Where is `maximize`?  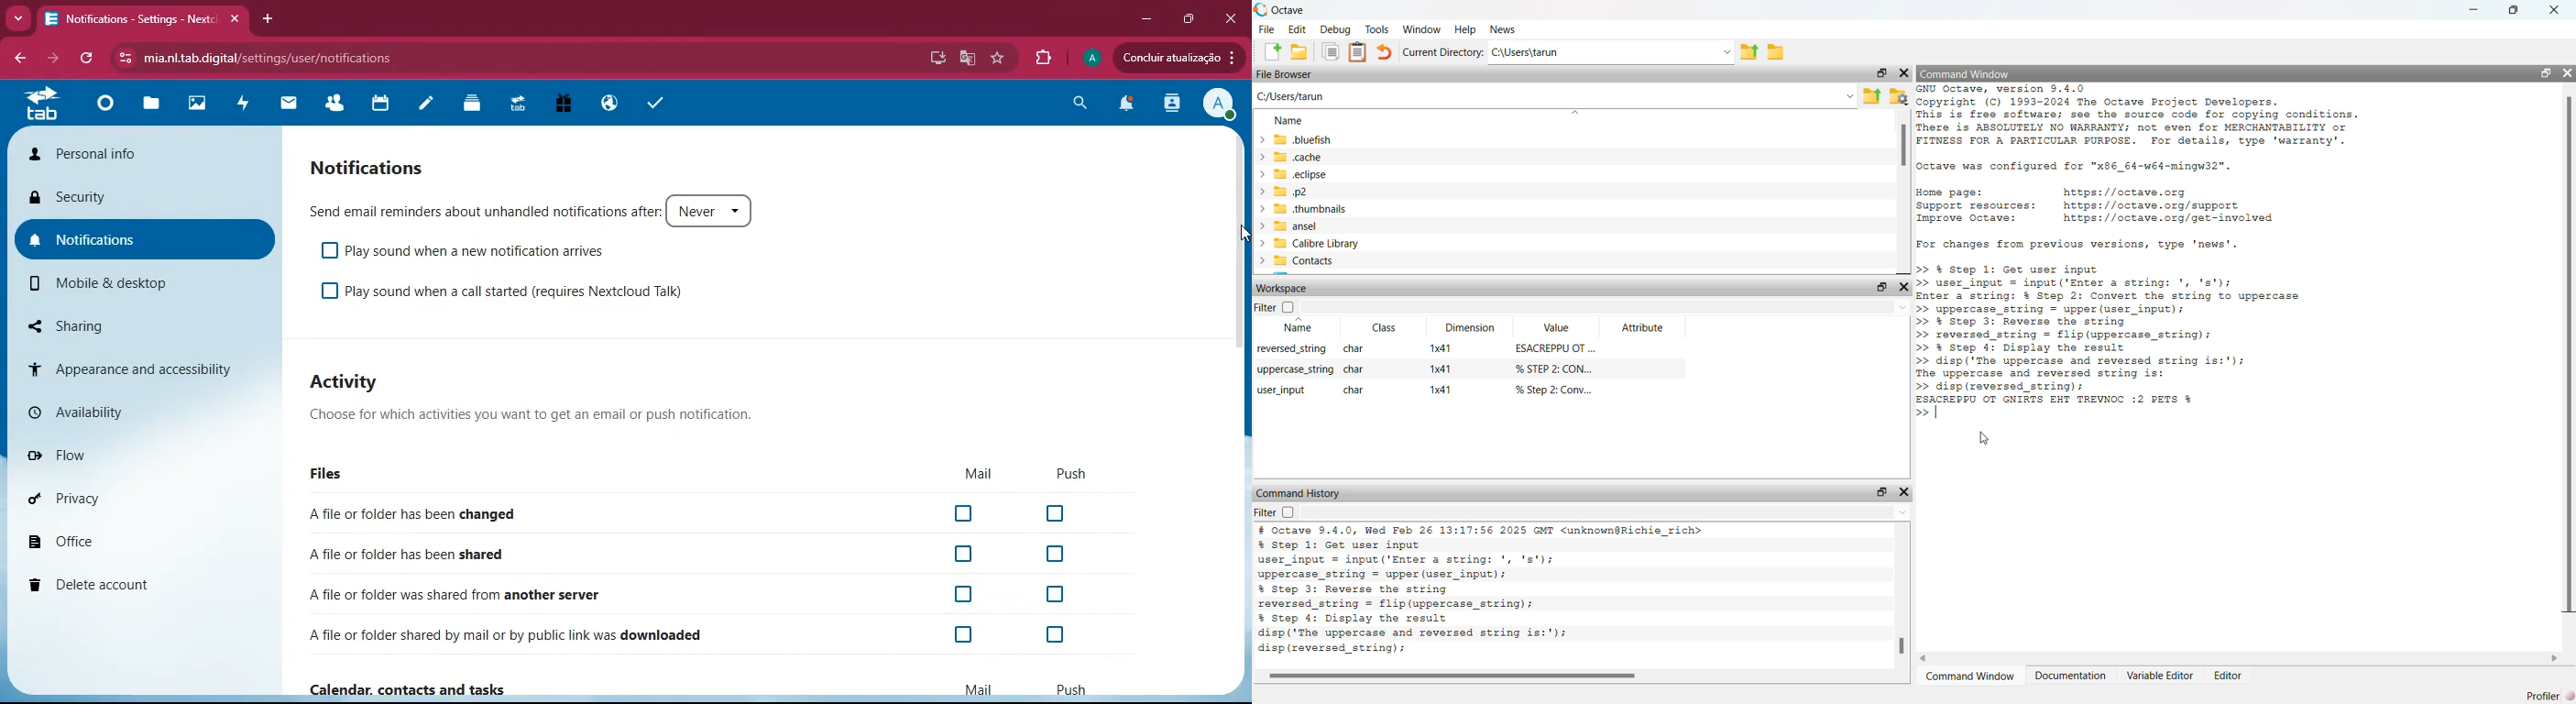 maximize is located at coordinates (1188, 18).